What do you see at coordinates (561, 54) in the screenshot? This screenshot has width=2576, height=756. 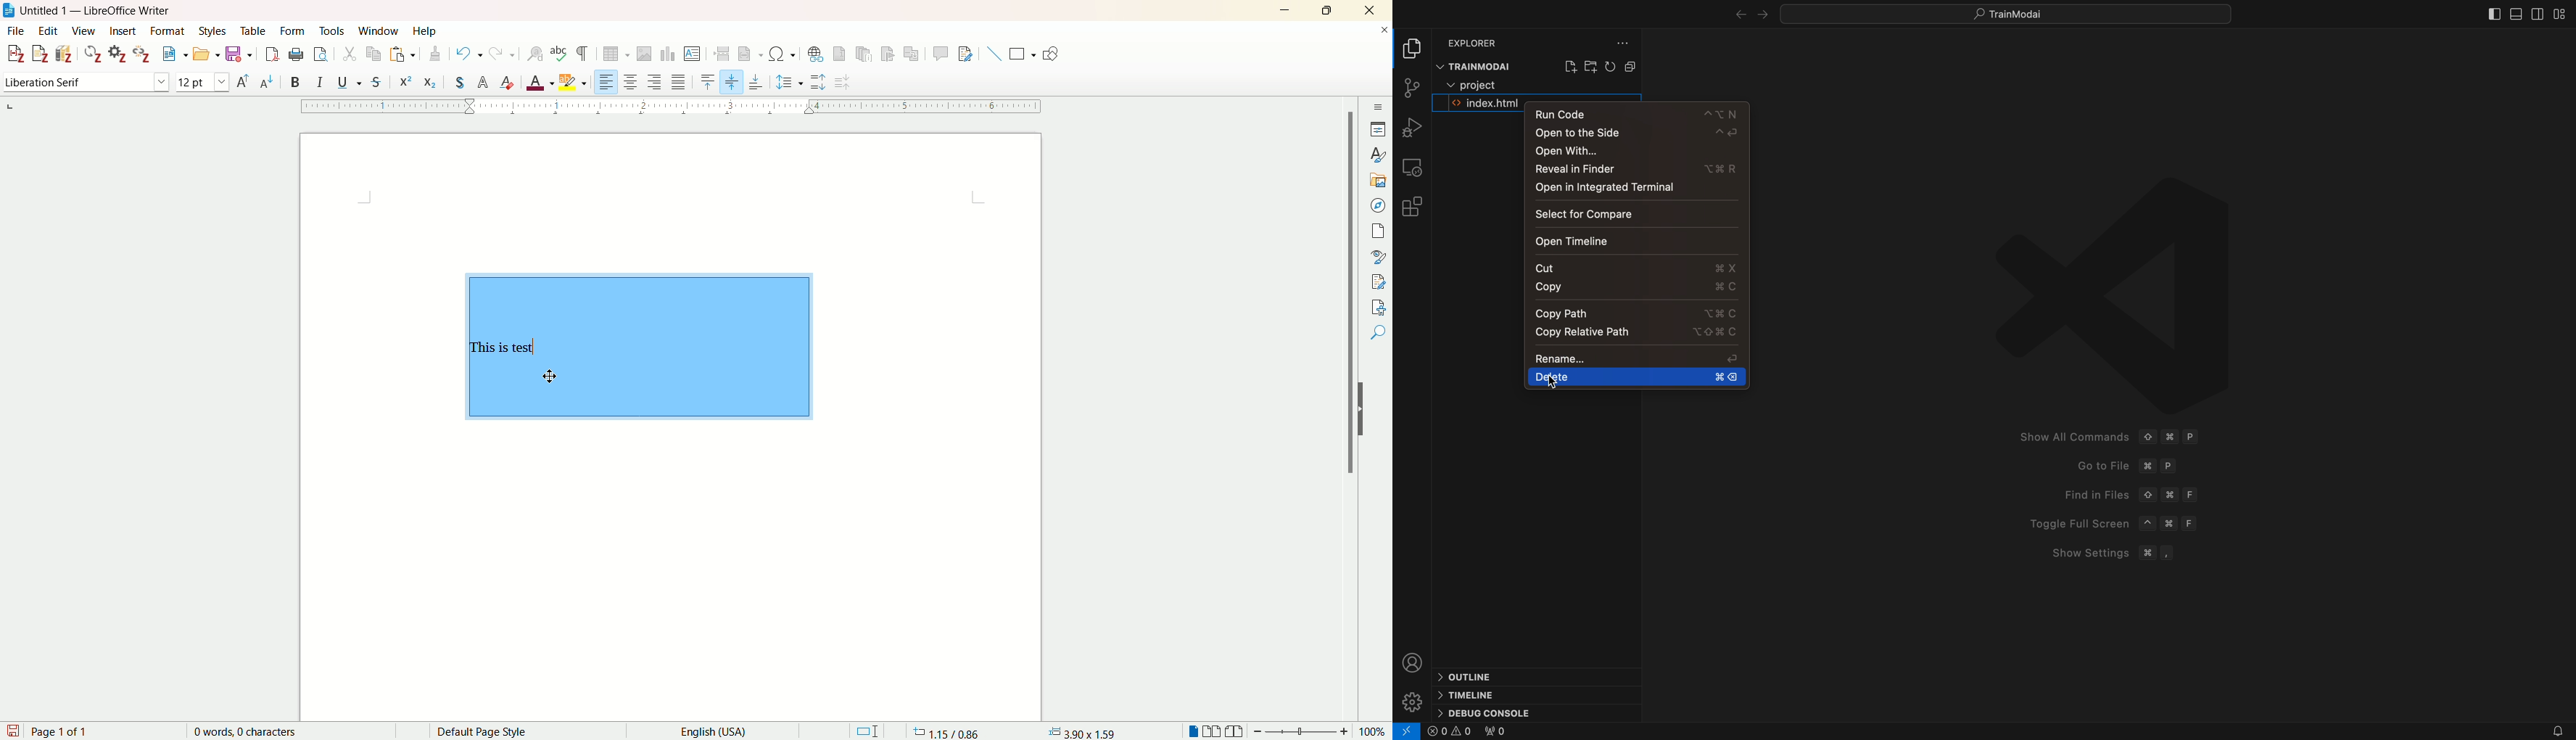 I see `check spelling` at bounding box center [561, 54].